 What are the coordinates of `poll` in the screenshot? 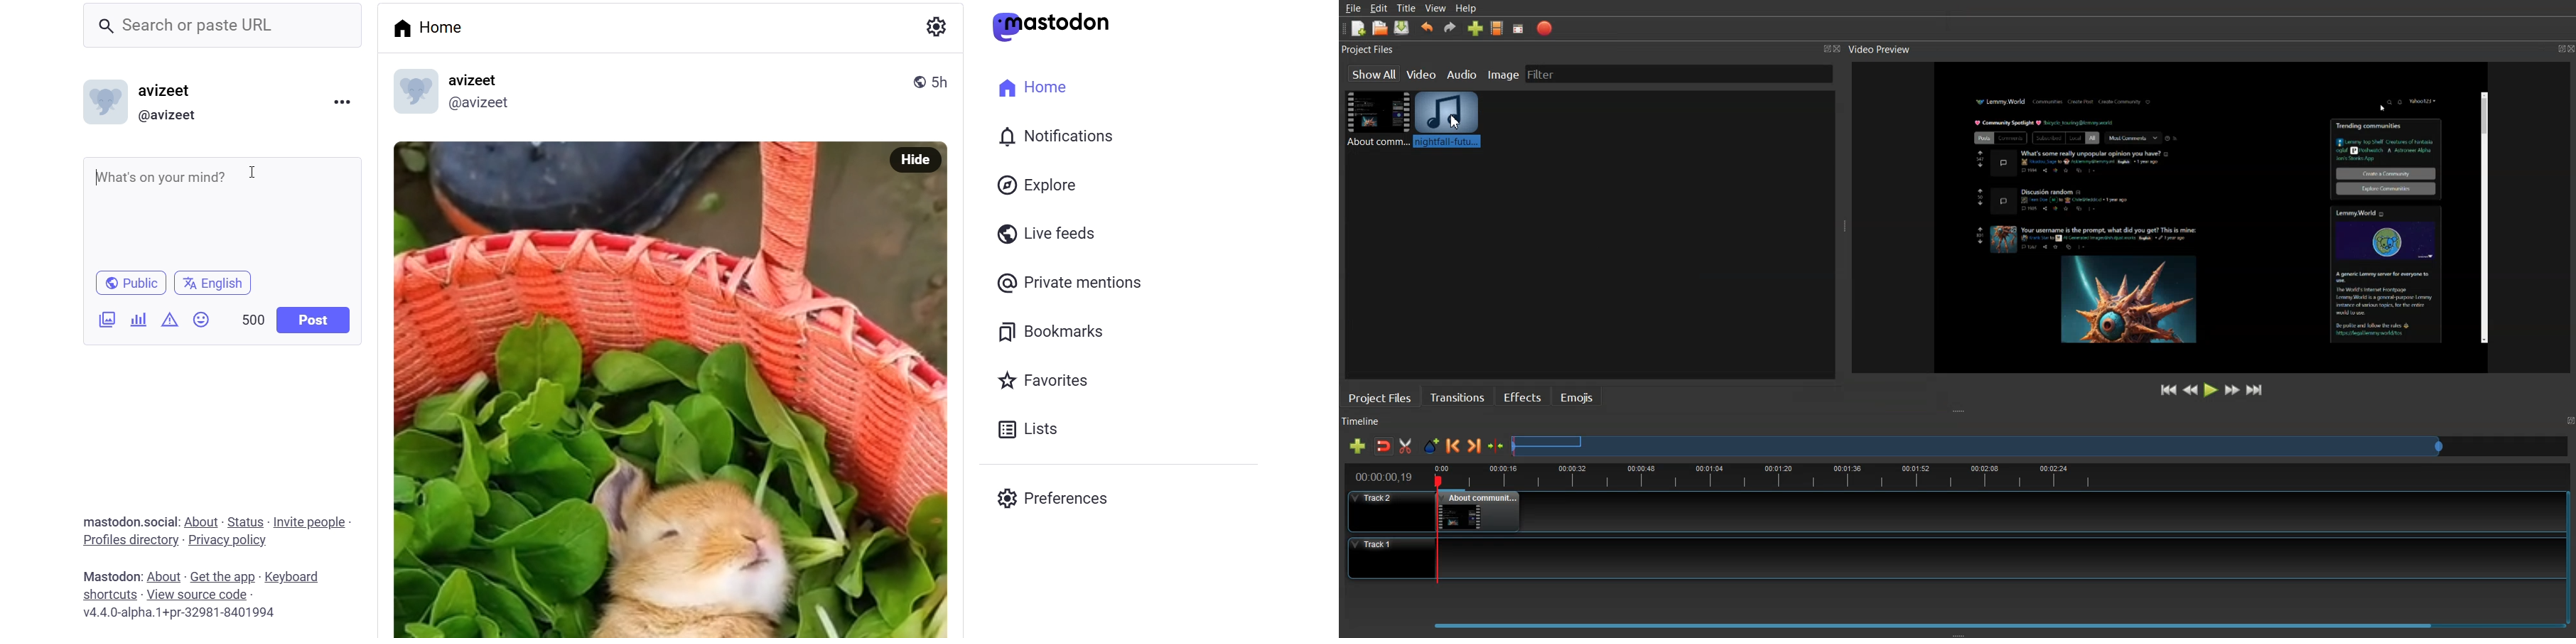 It's located at (140, 320).